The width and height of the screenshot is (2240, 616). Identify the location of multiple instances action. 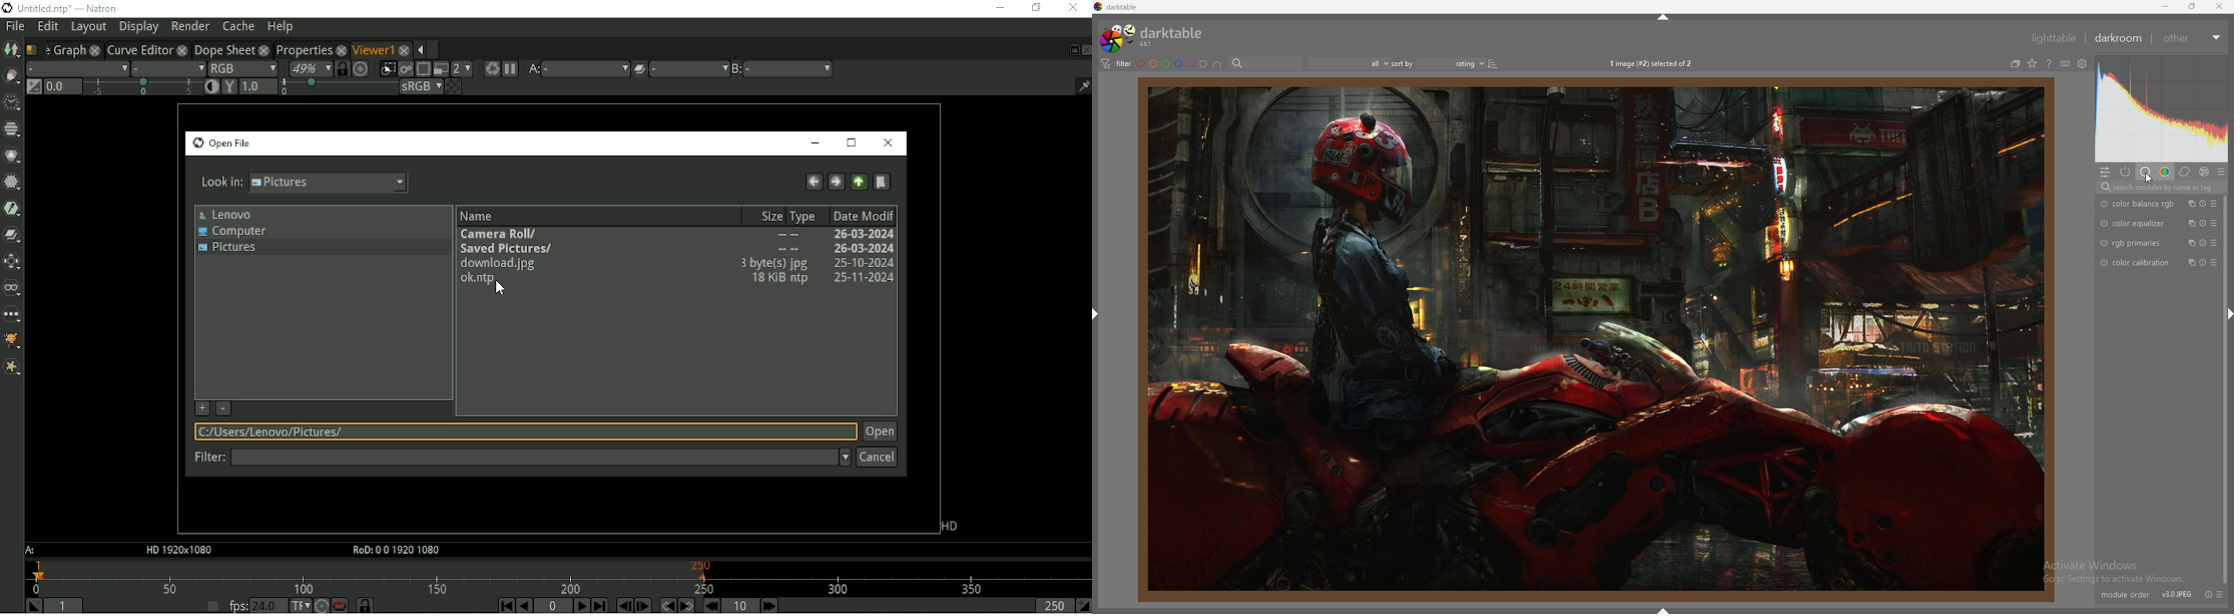
(2190, 243).